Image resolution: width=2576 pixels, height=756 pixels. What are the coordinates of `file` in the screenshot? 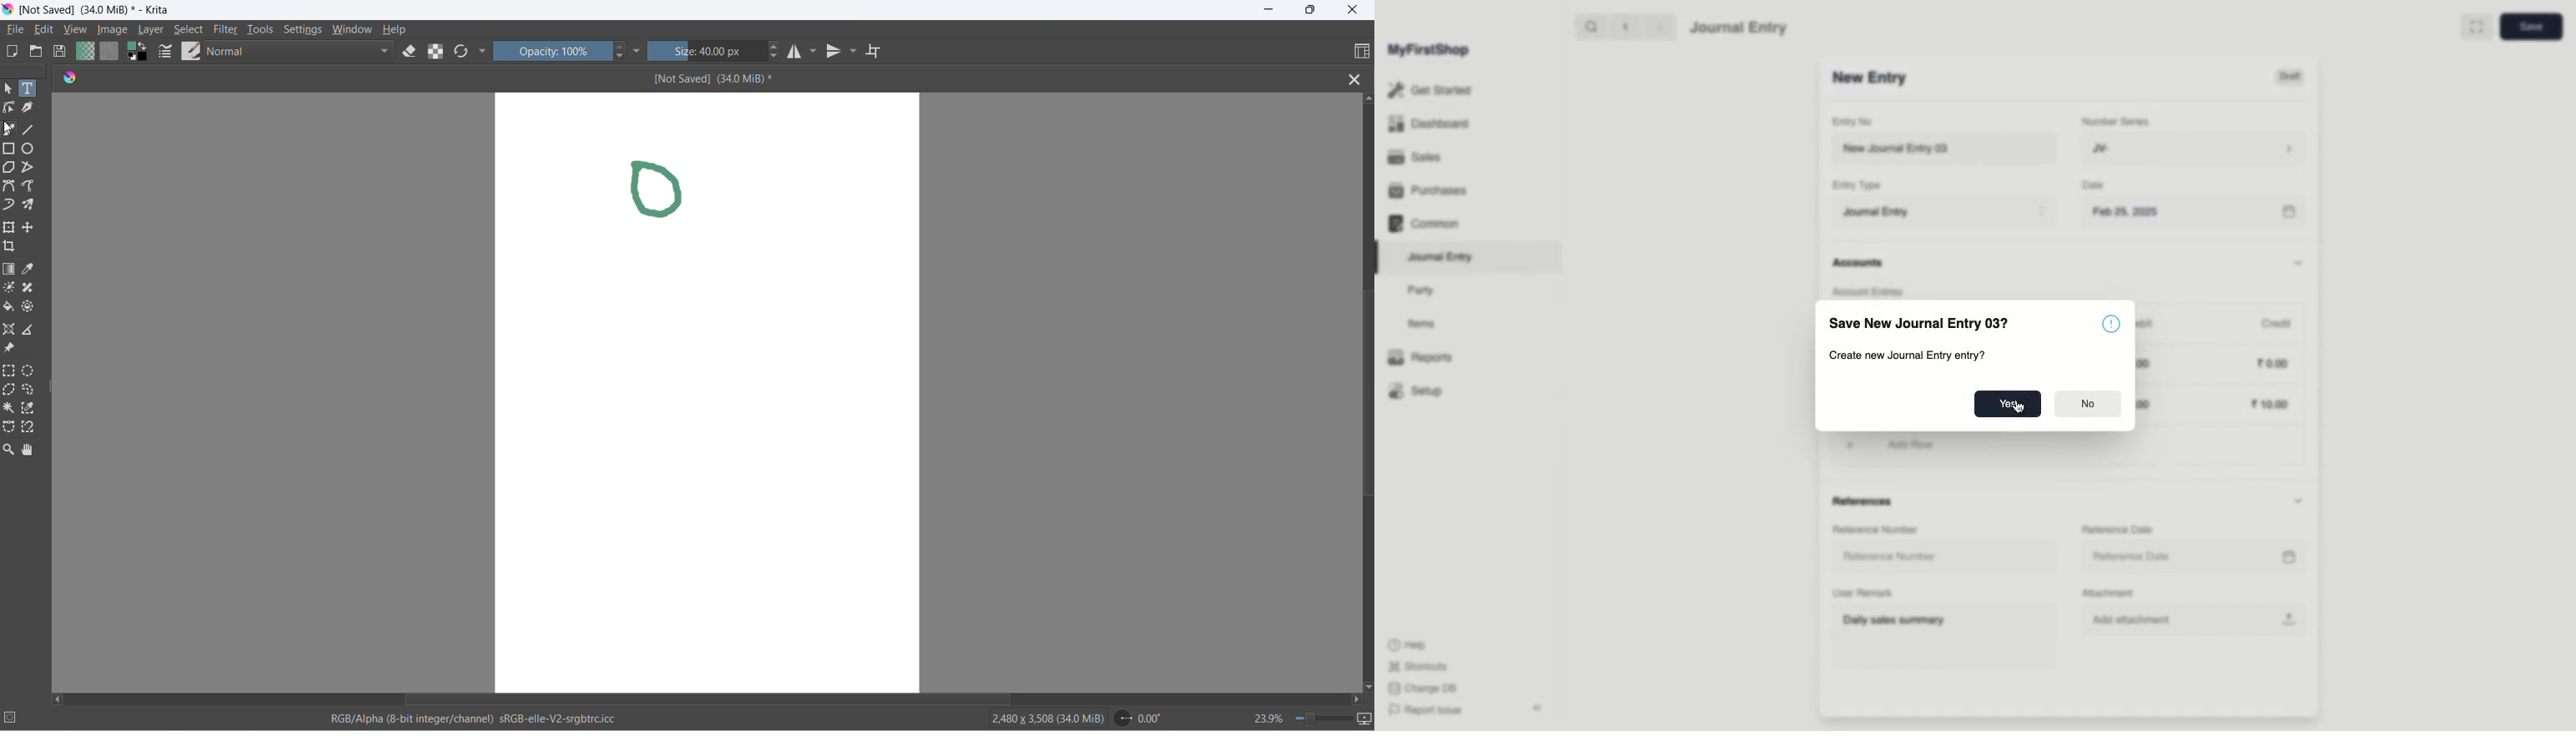 It's located at (20, 31).